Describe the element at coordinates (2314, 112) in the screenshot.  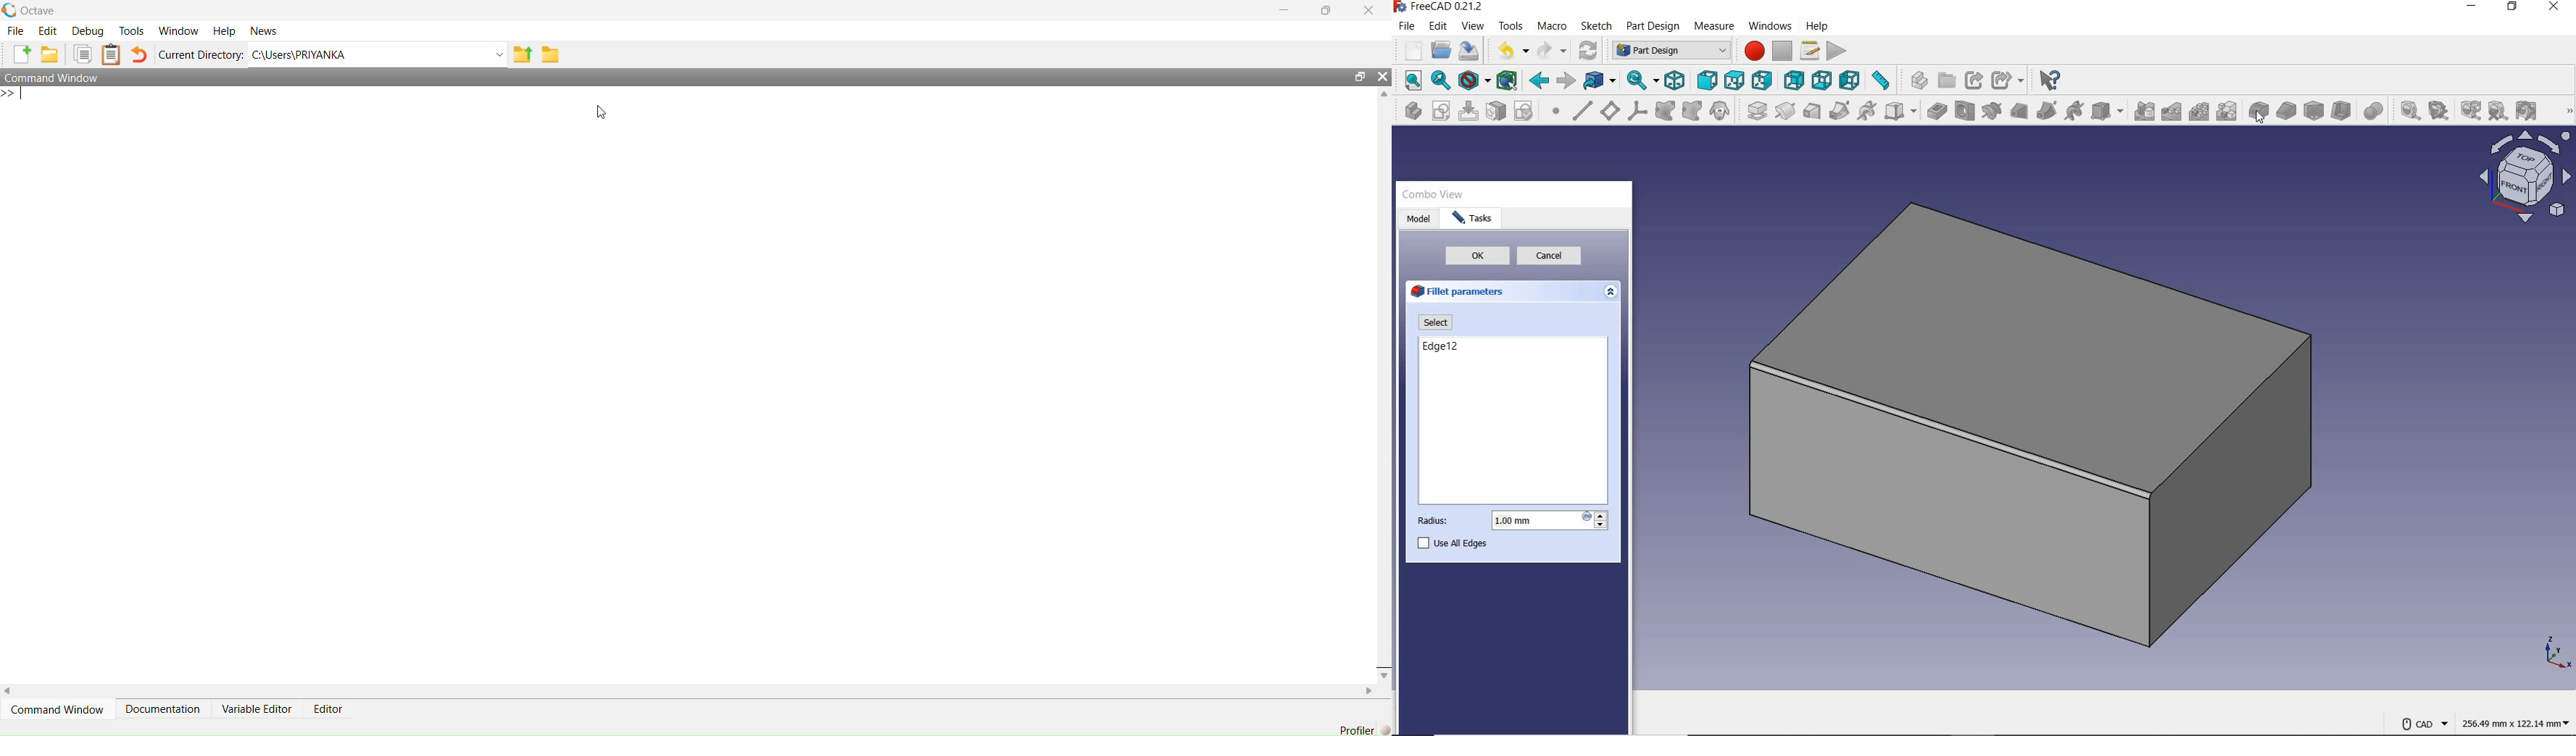
I see `draft` at that location.